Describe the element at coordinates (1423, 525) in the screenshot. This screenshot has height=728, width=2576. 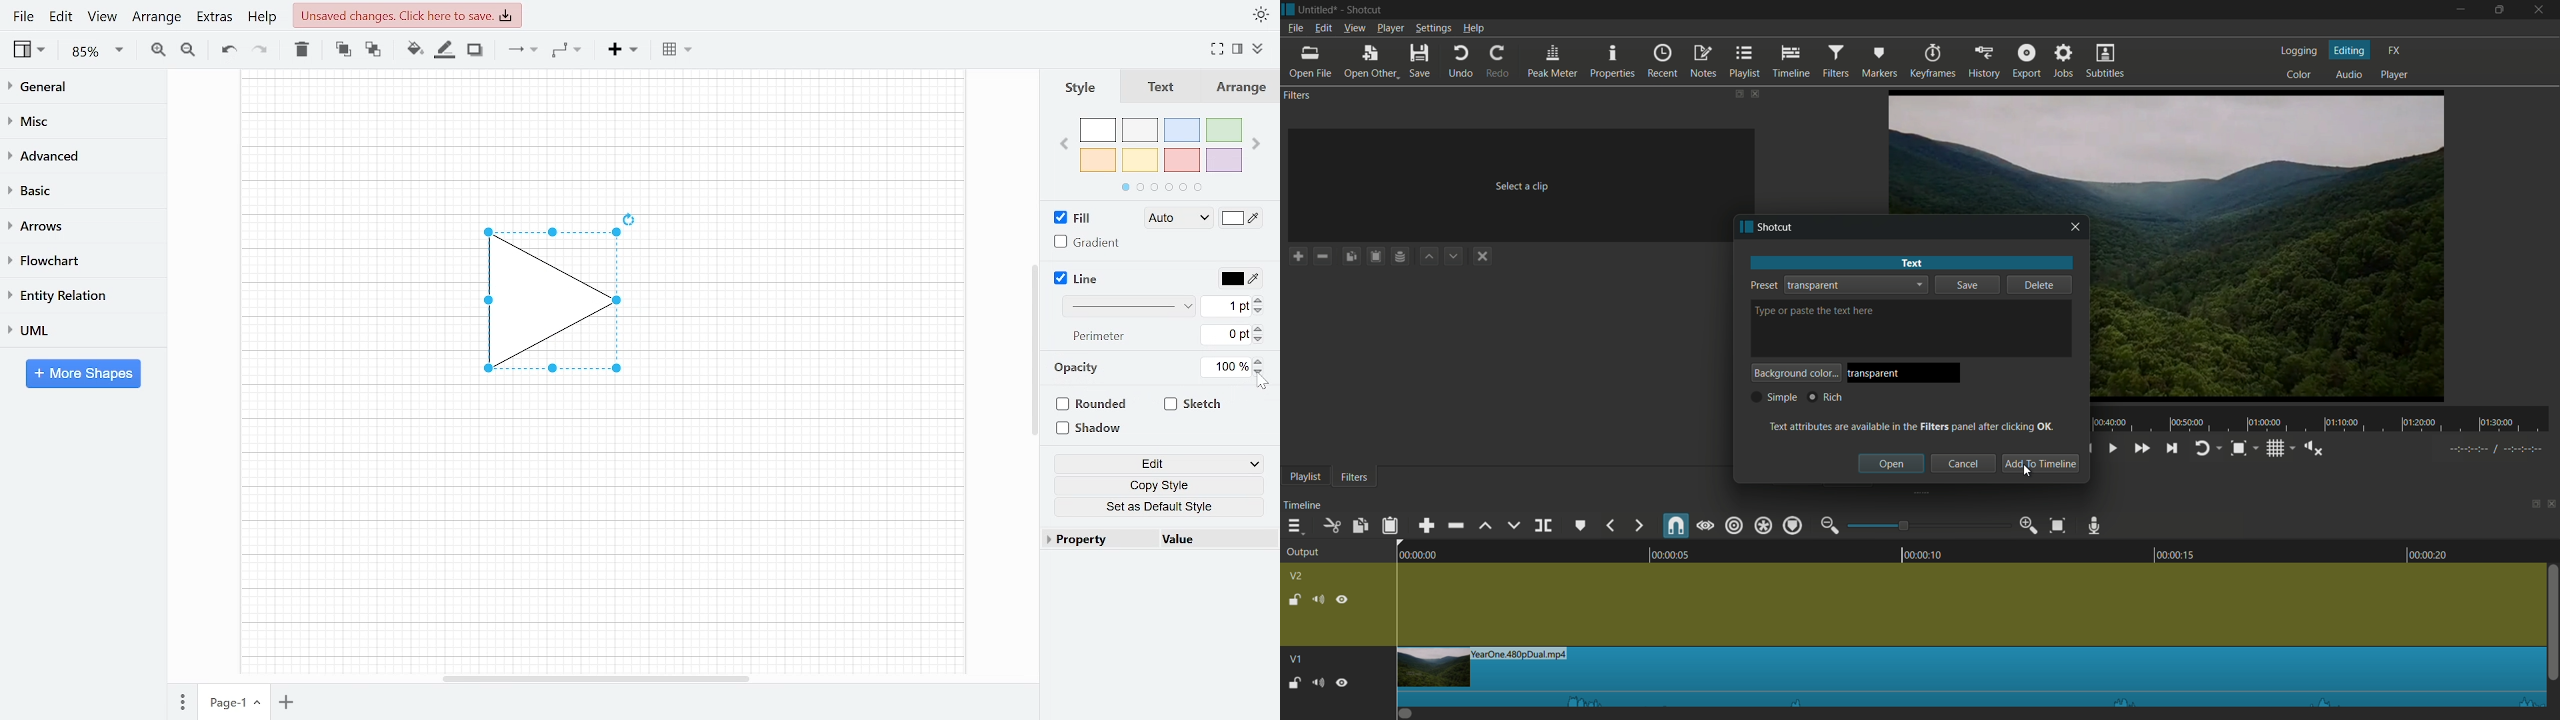
I see `append` at that location.